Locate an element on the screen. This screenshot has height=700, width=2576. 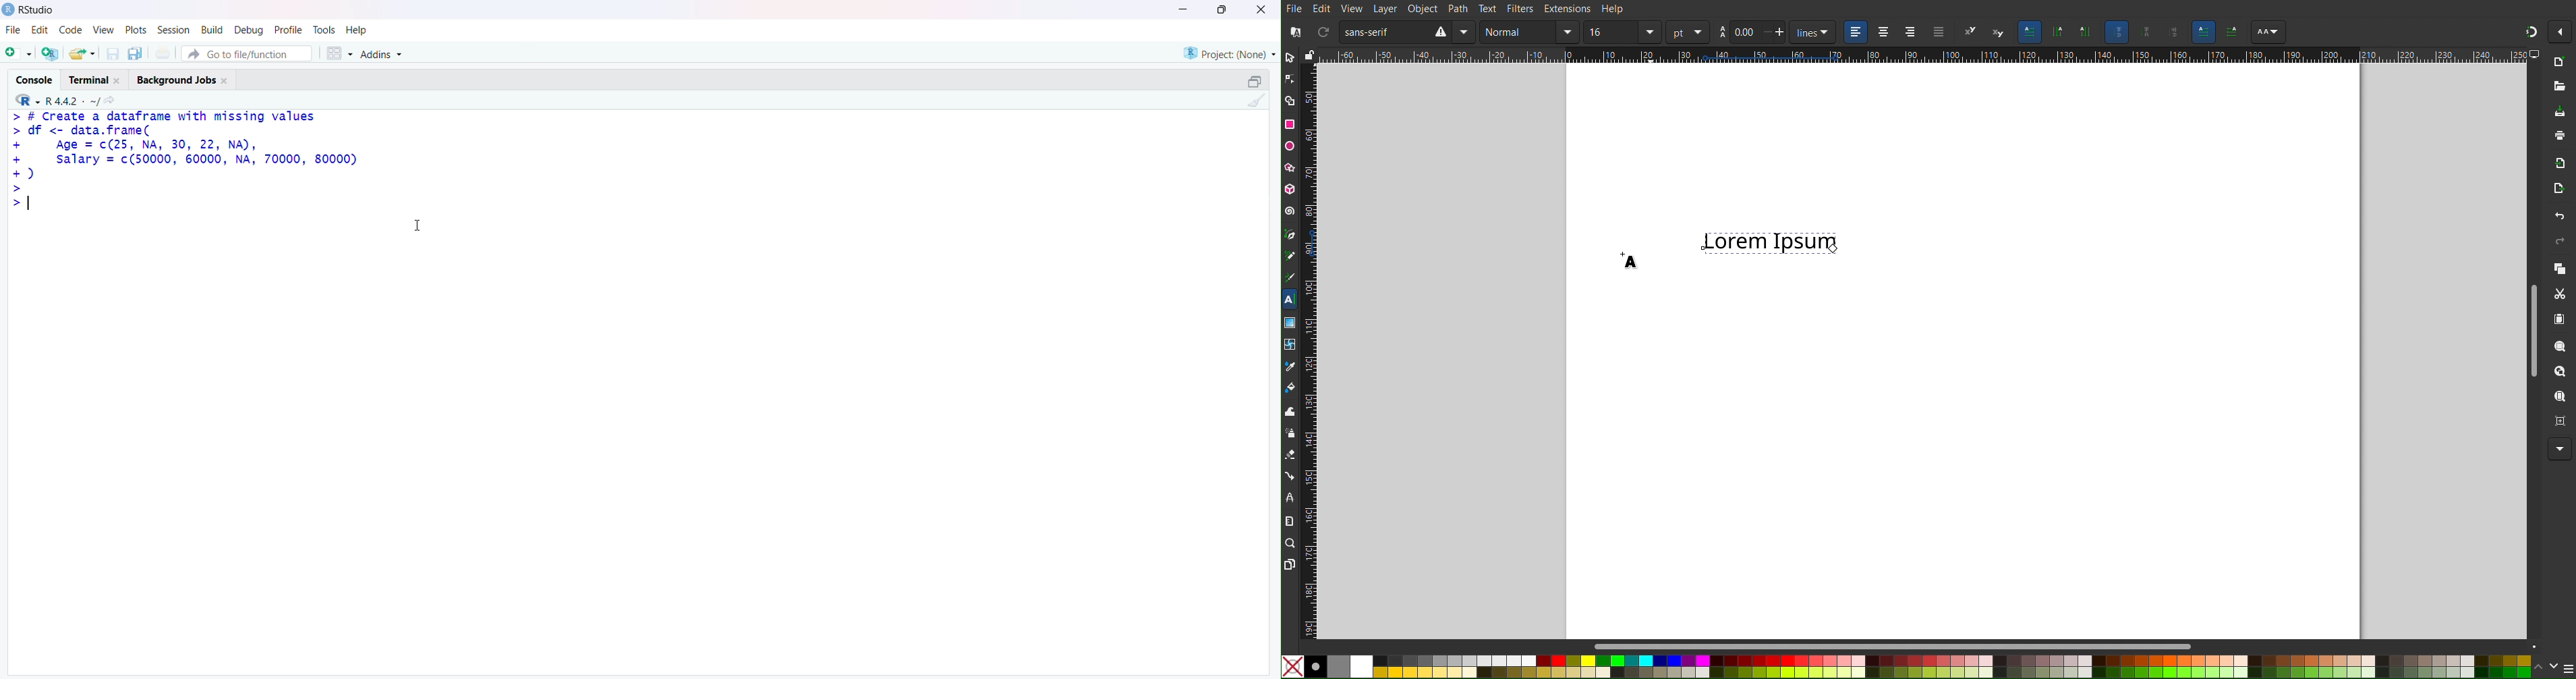
Code is located at coordinates (71, 31).